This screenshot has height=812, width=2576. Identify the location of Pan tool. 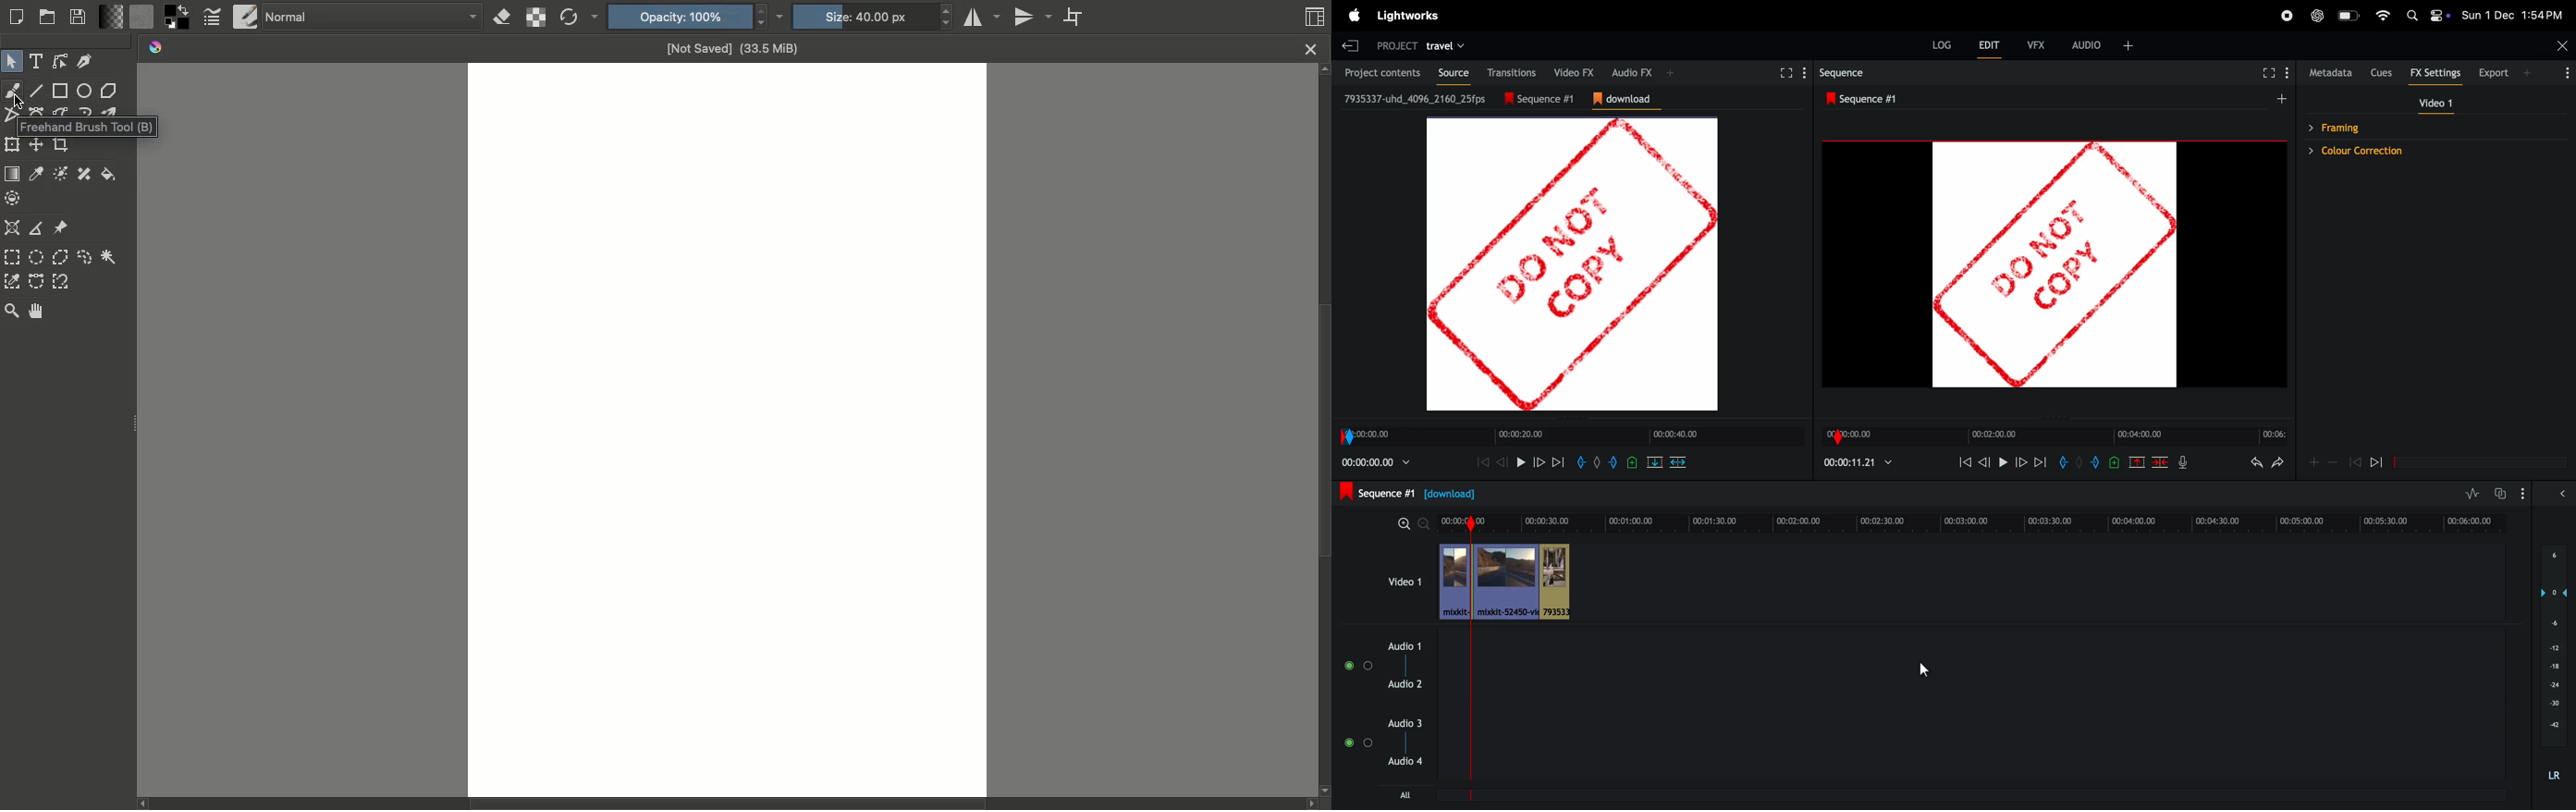
(37, 311).